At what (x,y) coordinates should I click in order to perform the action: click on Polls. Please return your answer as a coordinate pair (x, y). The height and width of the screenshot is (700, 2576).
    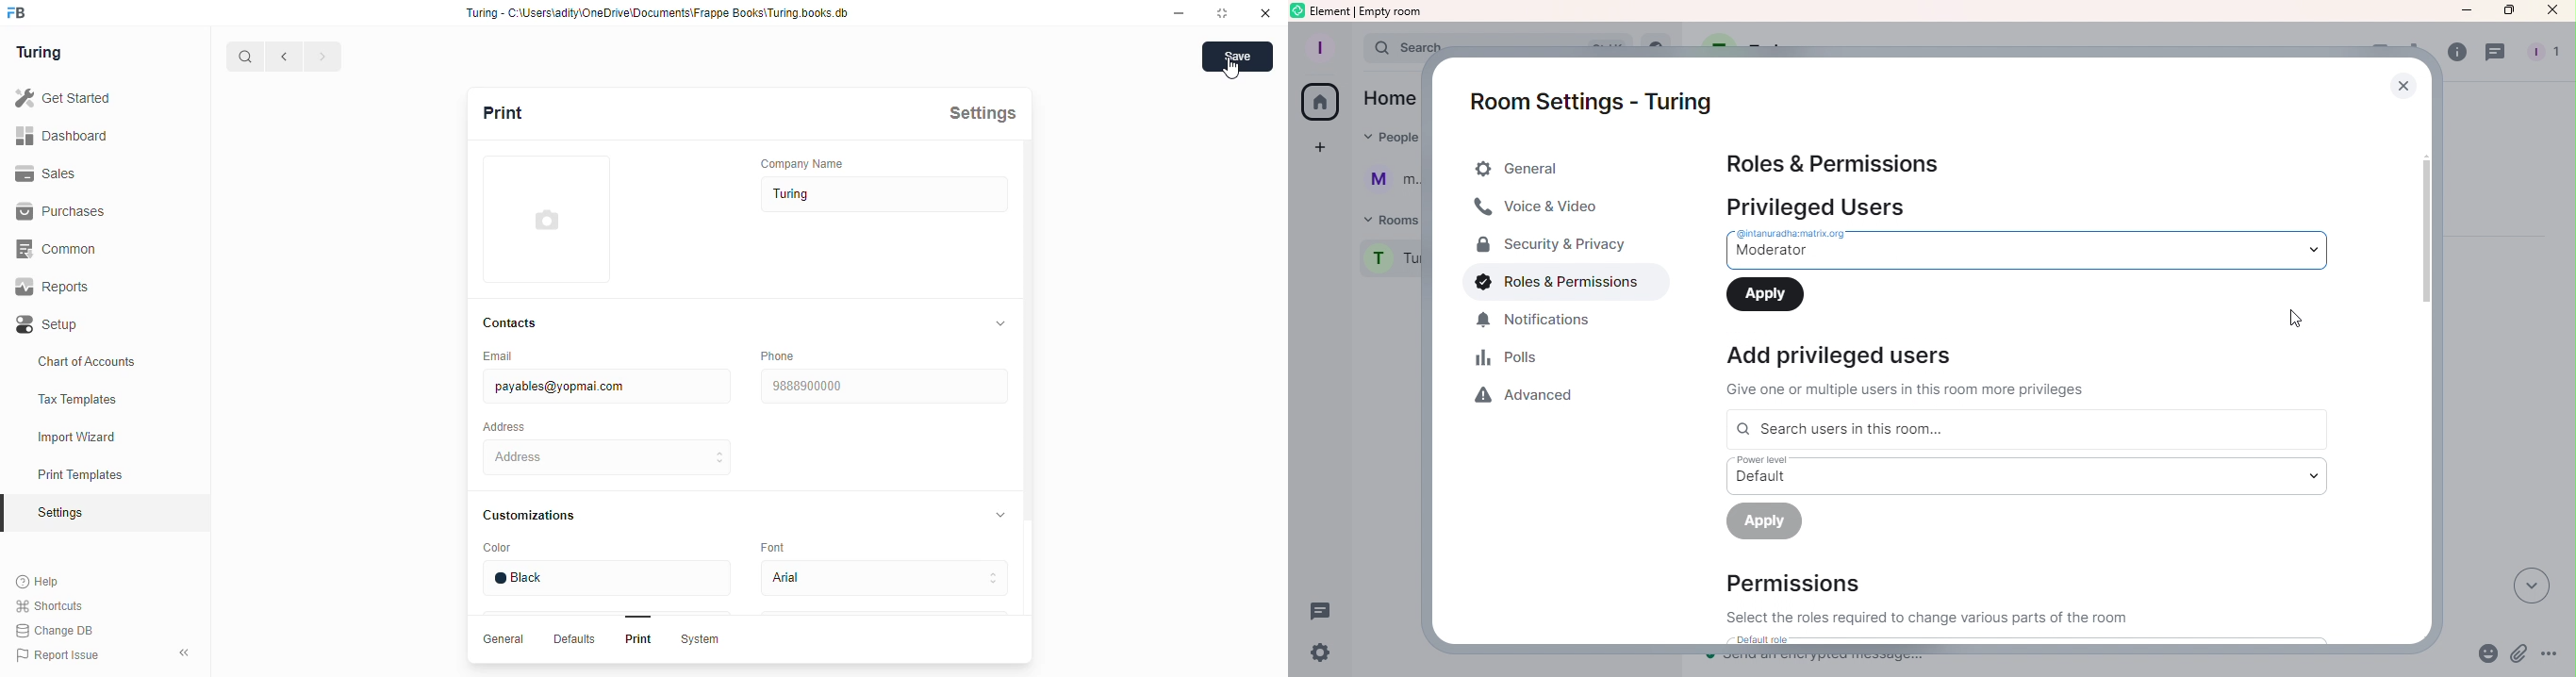
    Looking at the image, I should click on (1511, 360).